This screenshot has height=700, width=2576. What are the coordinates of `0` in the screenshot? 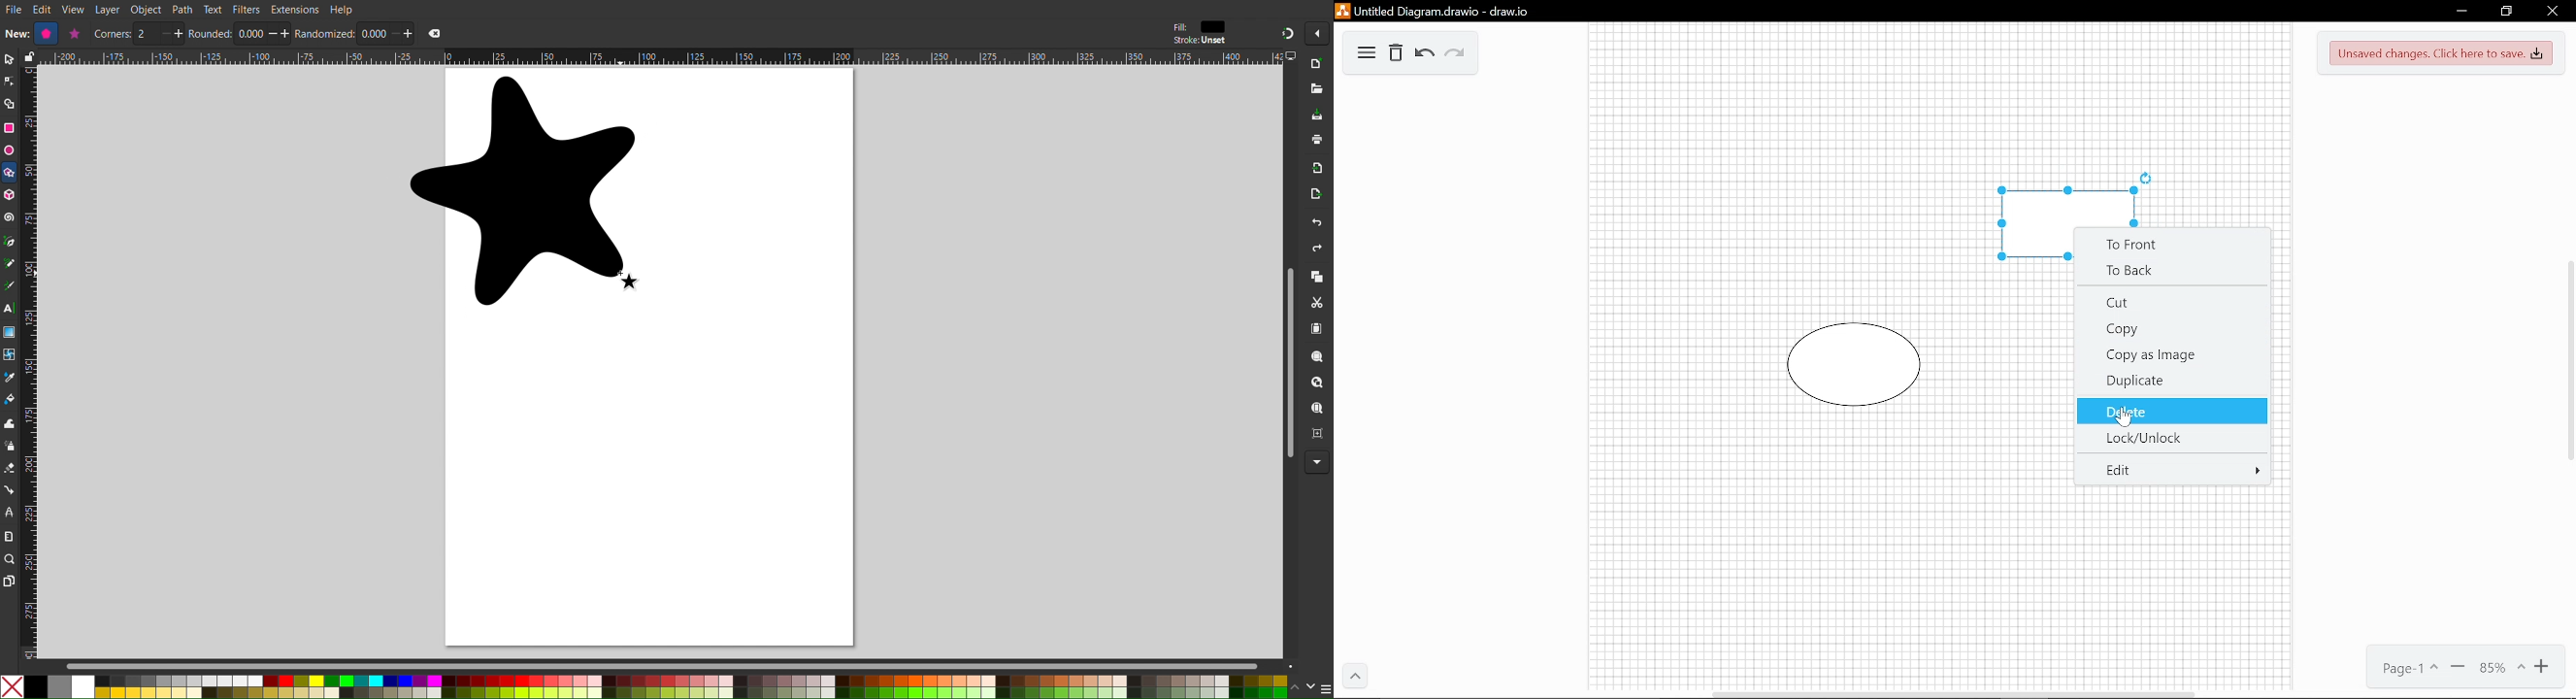 It's located at (250, 34).